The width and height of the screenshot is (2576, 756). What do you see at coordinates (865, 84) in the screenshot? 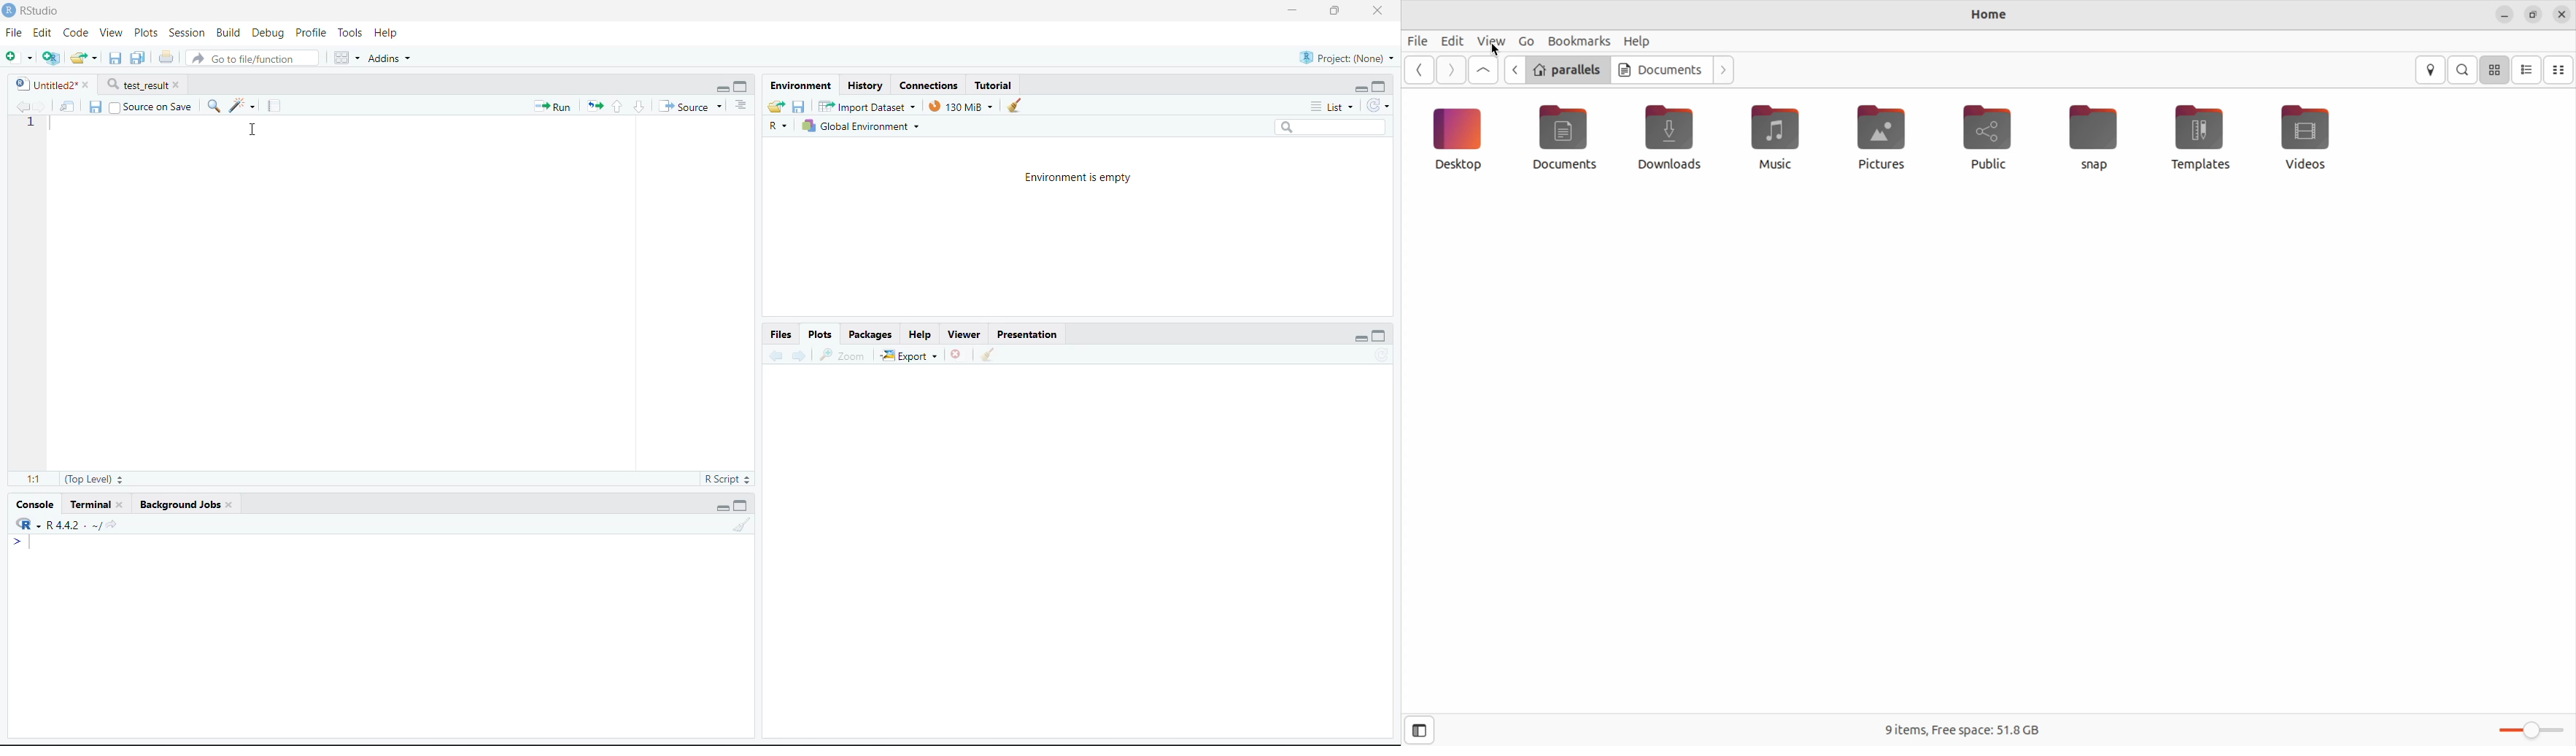
I see `History` at bounding box center [865, 84].